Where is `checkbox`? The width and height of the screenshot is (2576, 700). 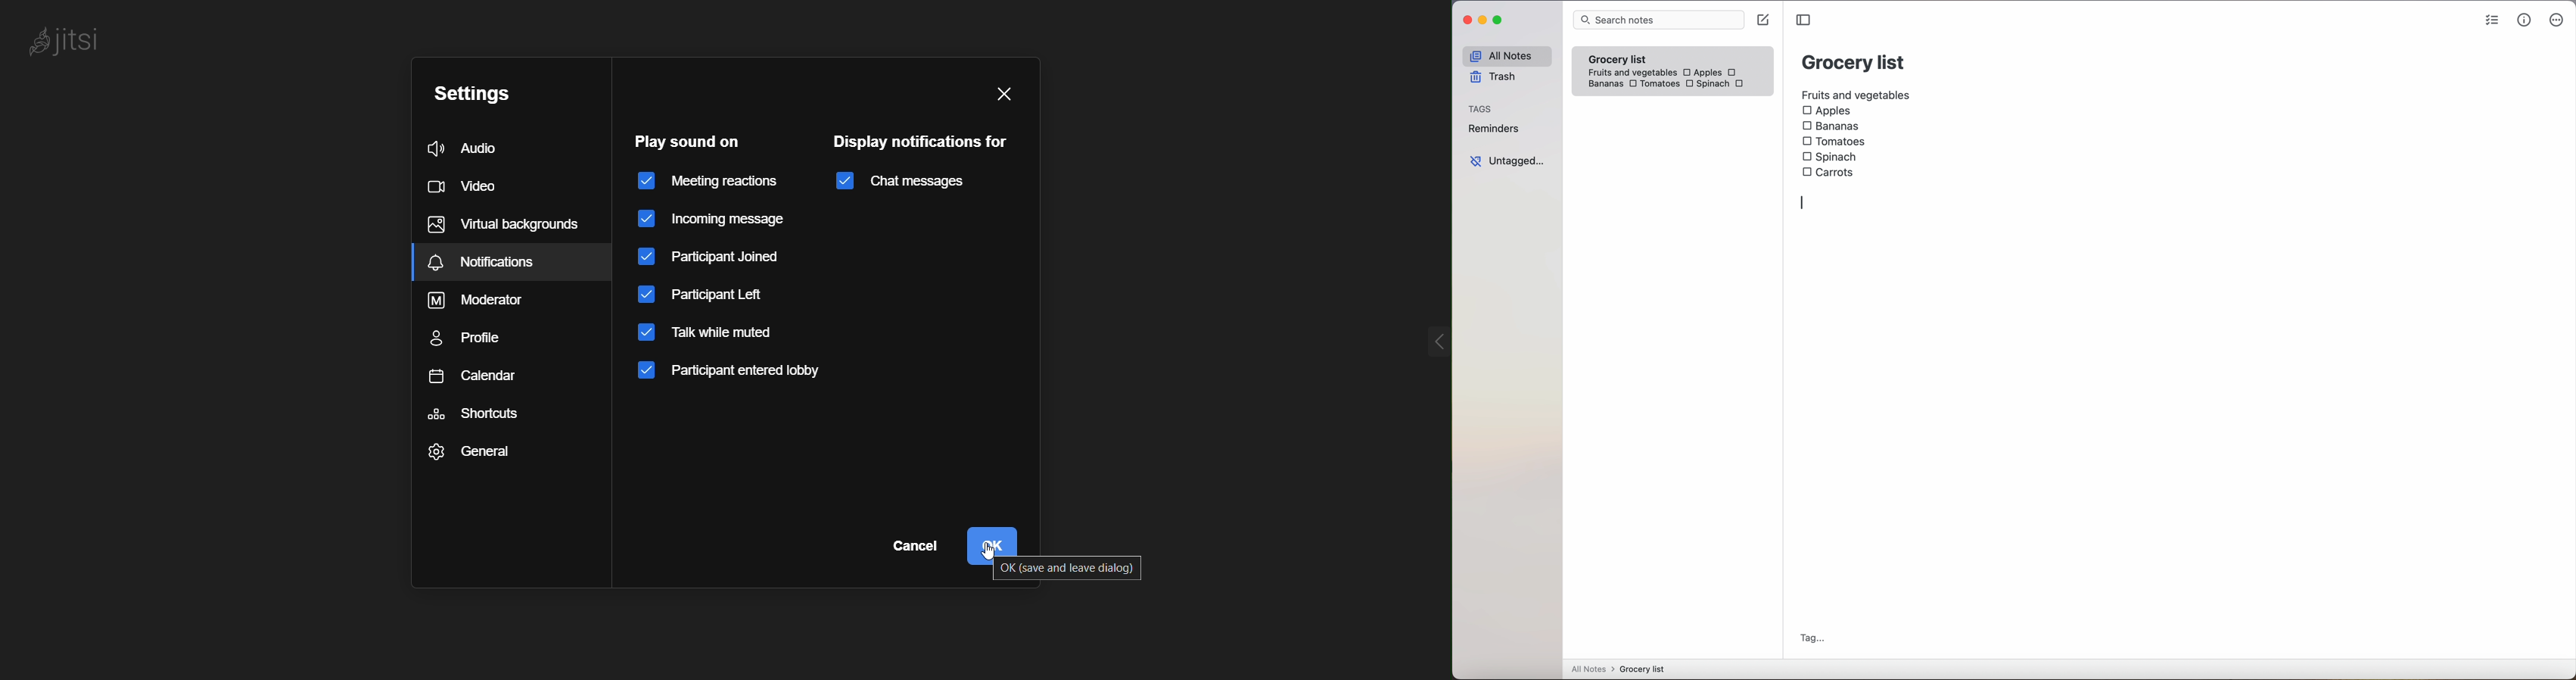 checkbox is located at coordinates (1734, 72).